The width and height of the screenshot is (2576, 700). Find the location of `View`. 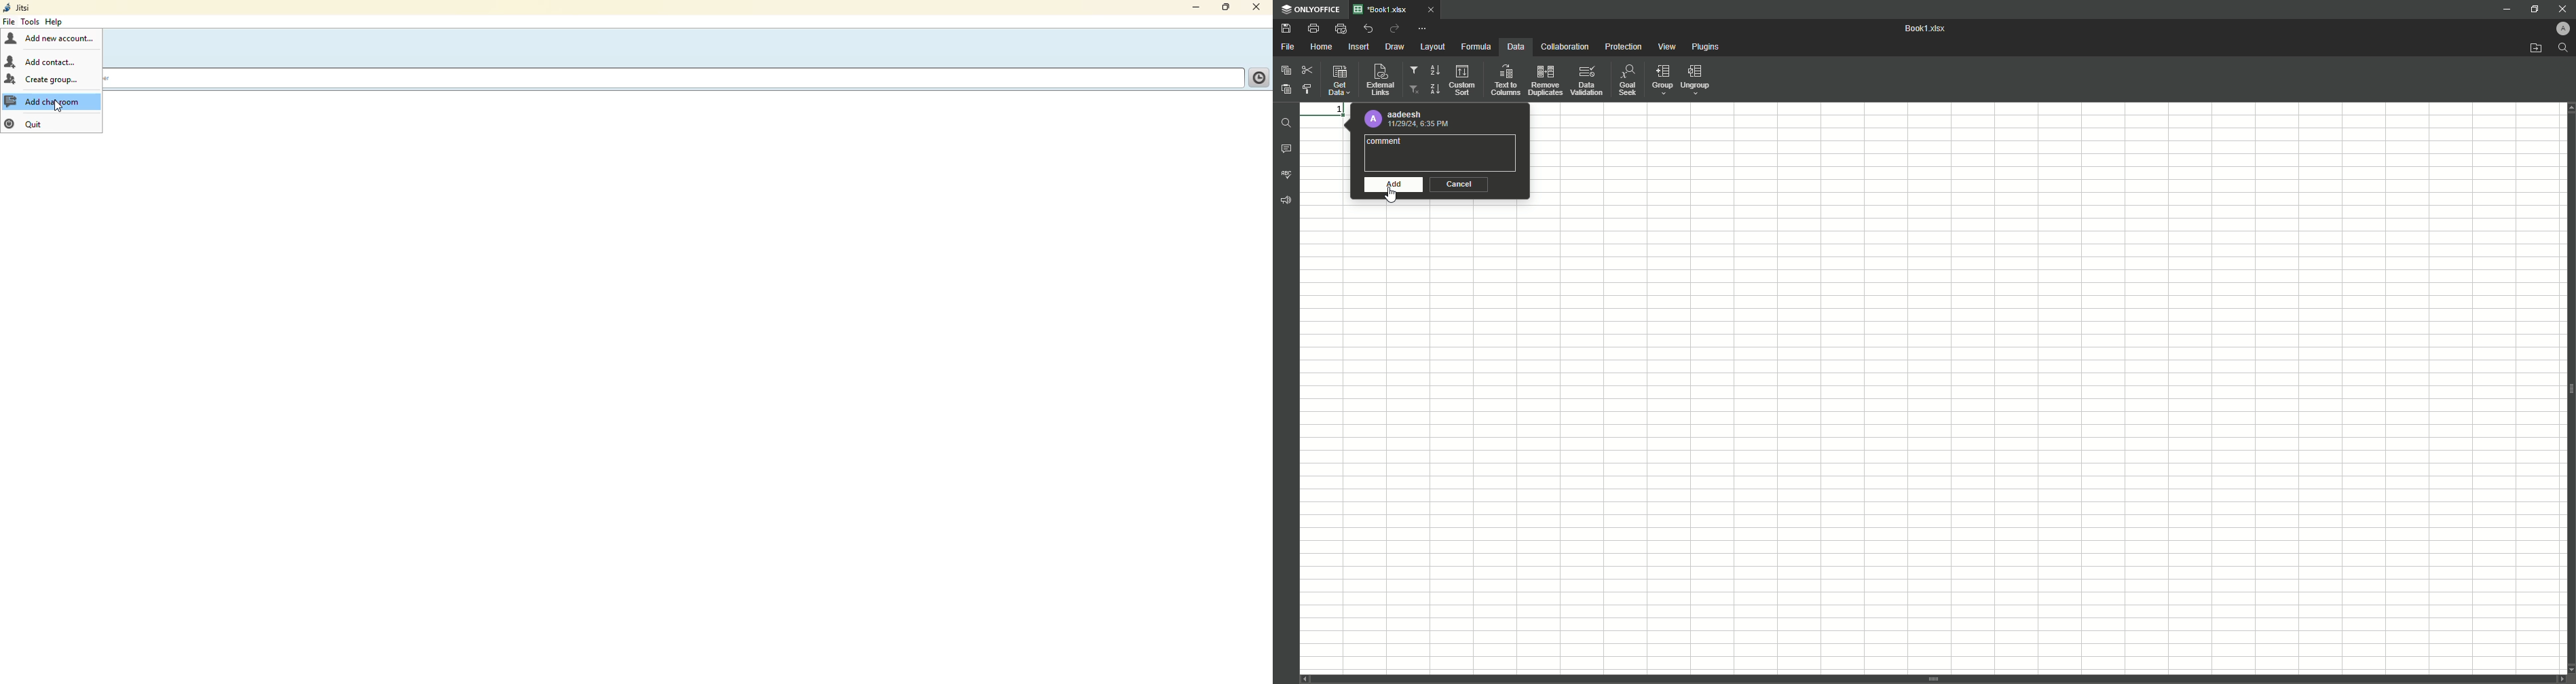

View is located at coordinates (1668, 48).